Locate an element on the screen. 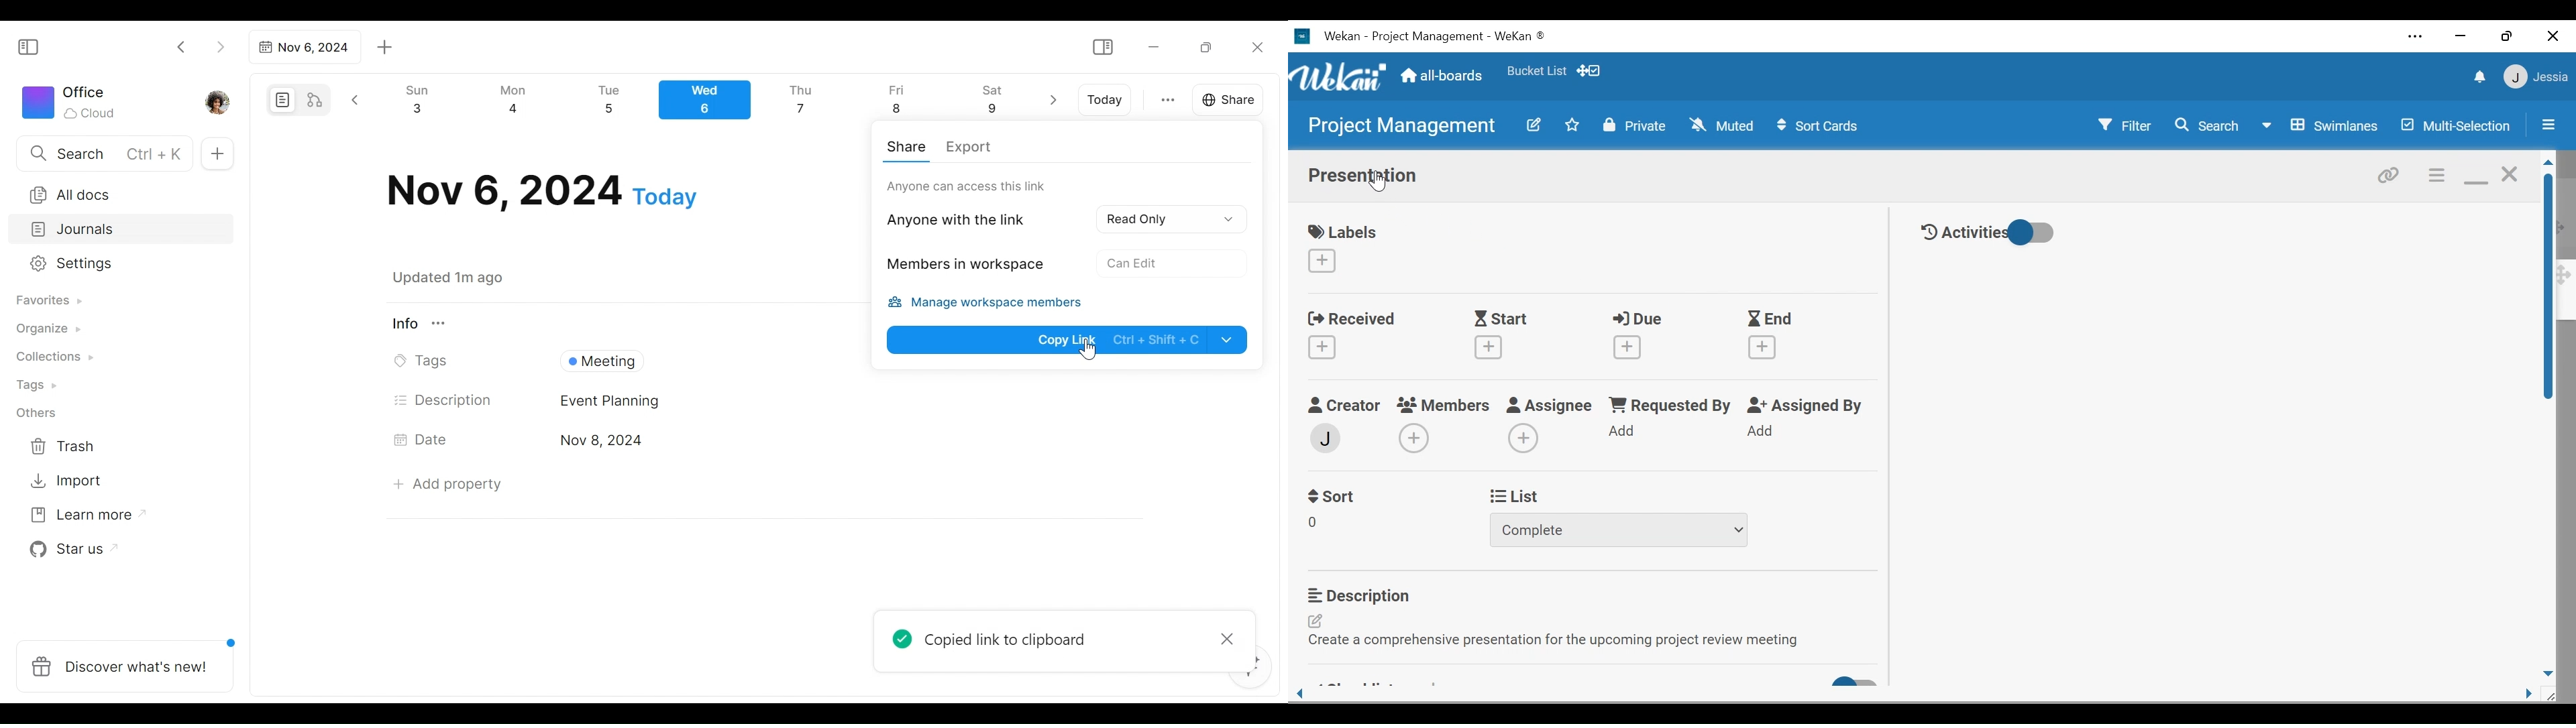 This screenshot has width=2576, height=728. Vertical Scroll bar is located at coordinates (2548, 287).